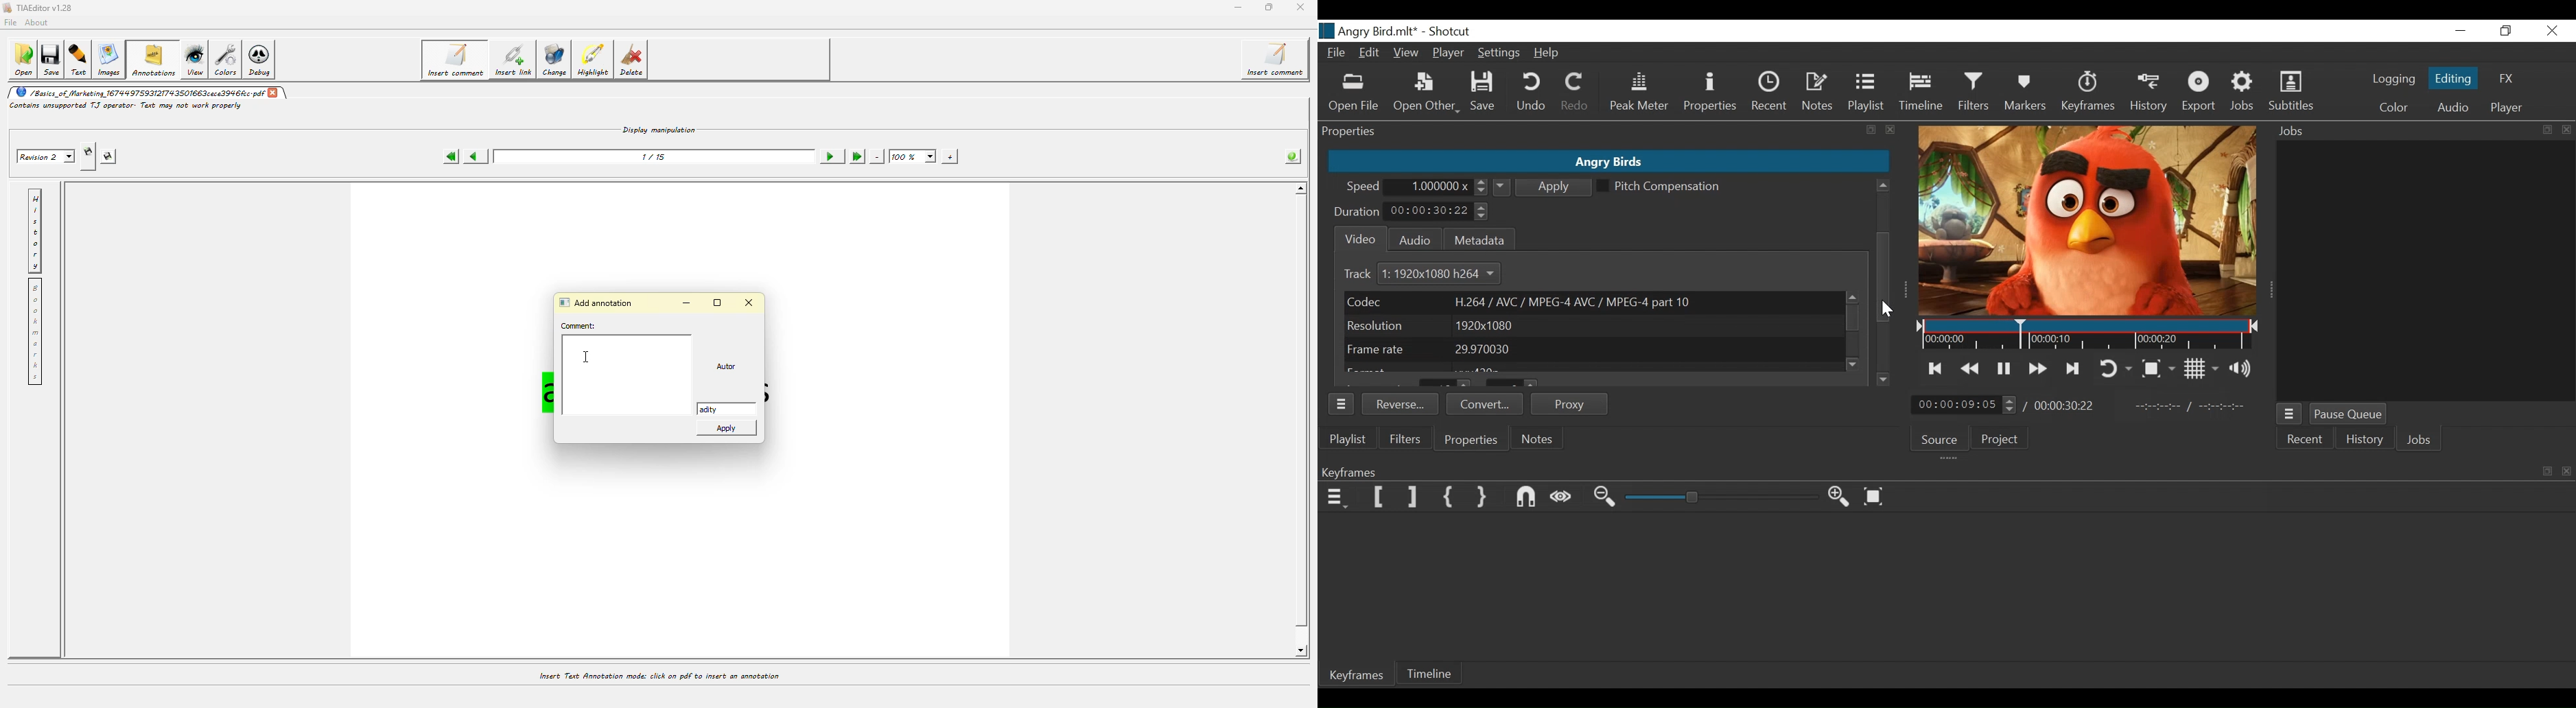 The image size is (2576, 728). I want to click on Jobs, so click(2243, 94).